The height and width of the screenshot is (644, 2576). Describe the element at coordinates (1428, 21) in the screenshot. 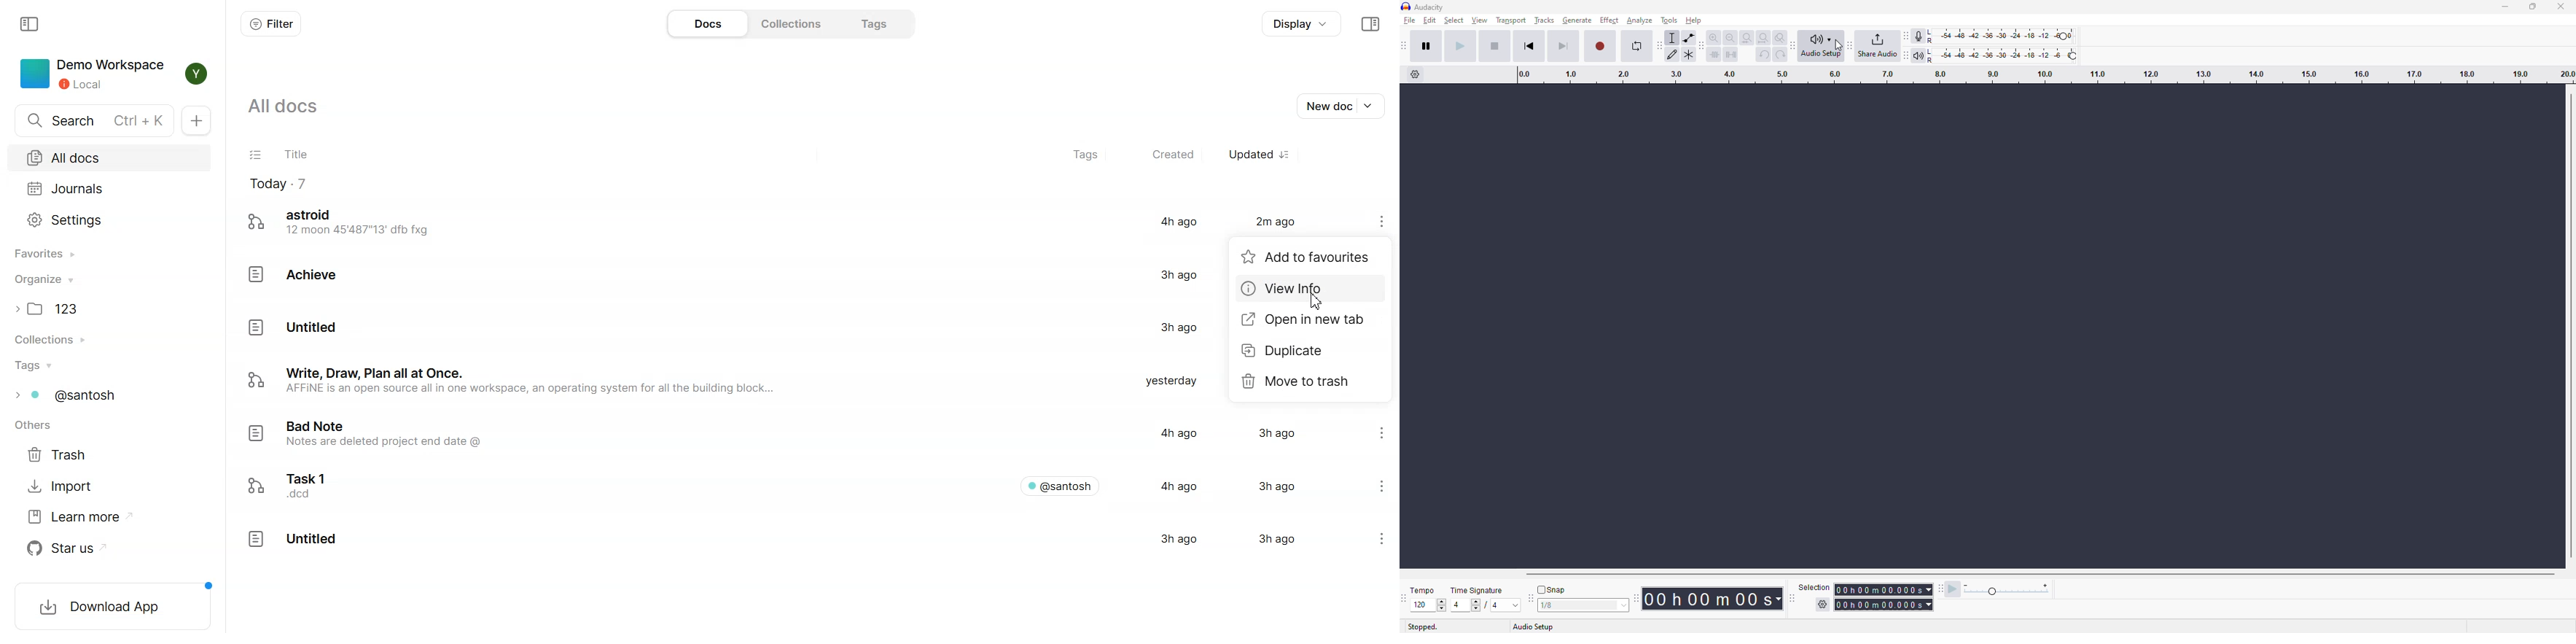

I see `edit` at that location.